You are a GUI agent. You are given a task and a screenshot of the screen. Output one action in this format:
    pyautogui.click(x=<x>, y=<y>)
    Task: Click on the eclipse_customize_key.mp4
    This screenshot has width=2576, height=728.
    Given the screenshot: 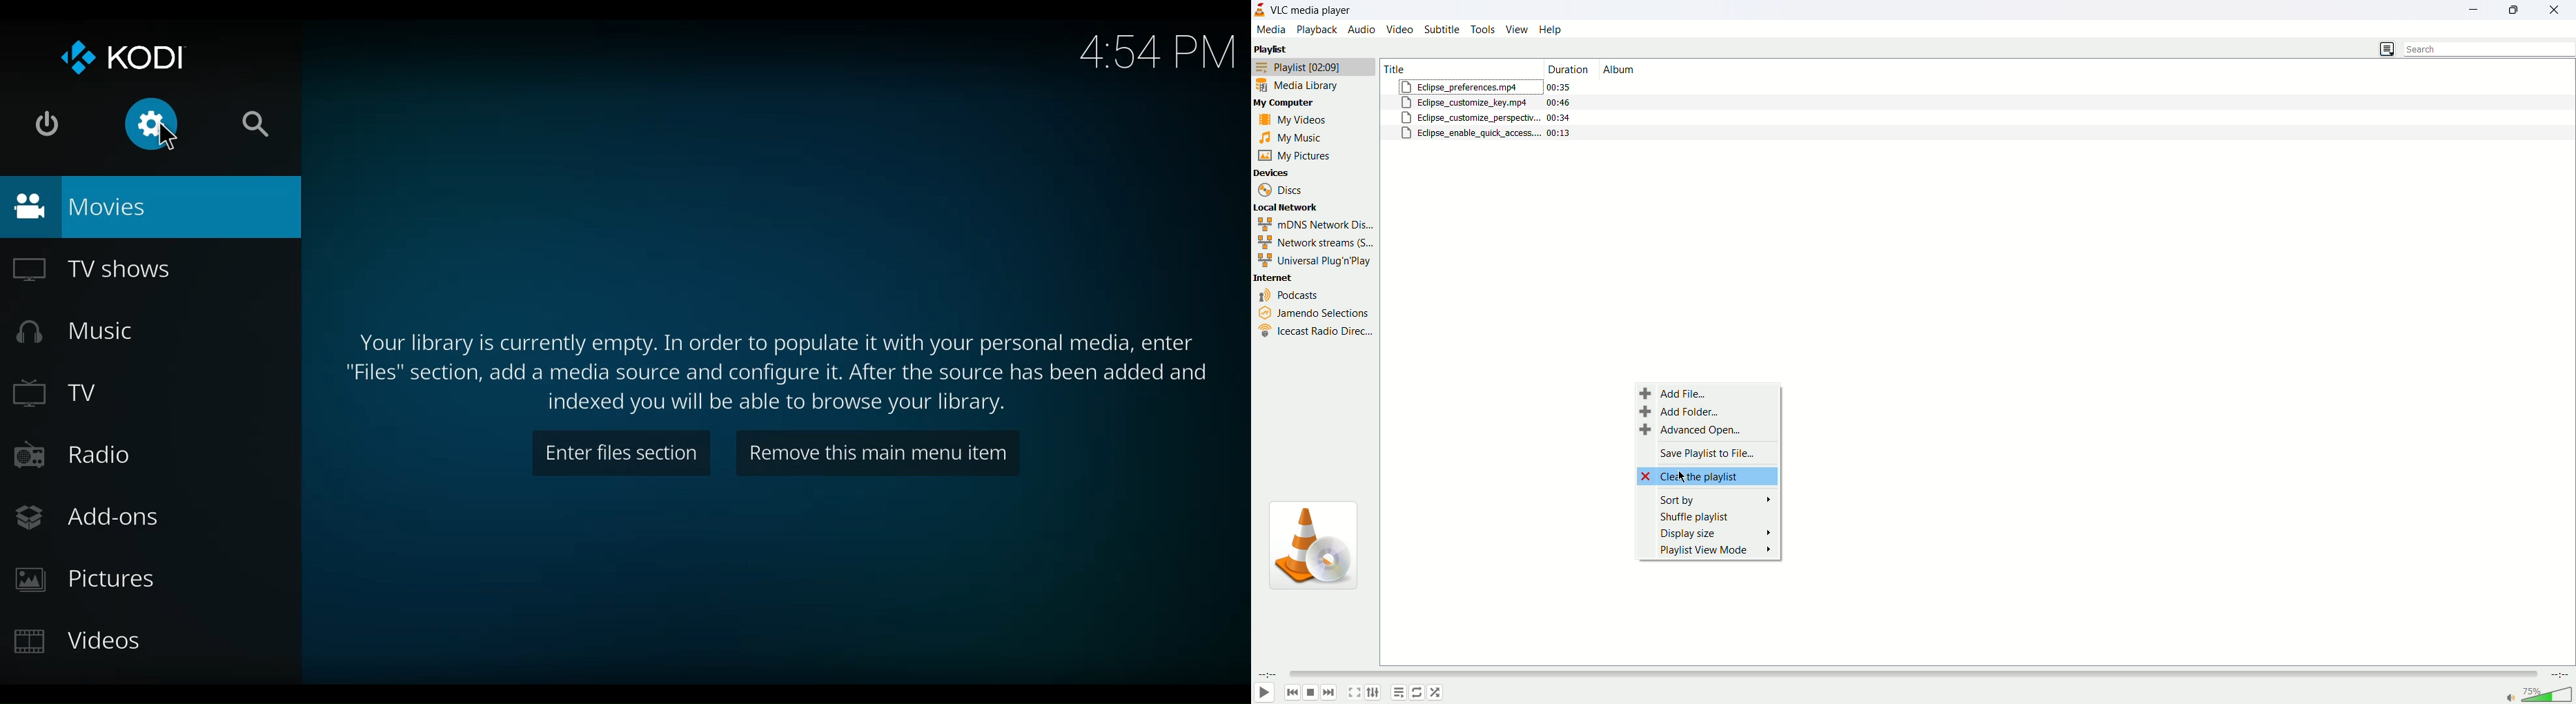 What is the action you would take?
    pyautogui.click(x=1468, y=102)
    